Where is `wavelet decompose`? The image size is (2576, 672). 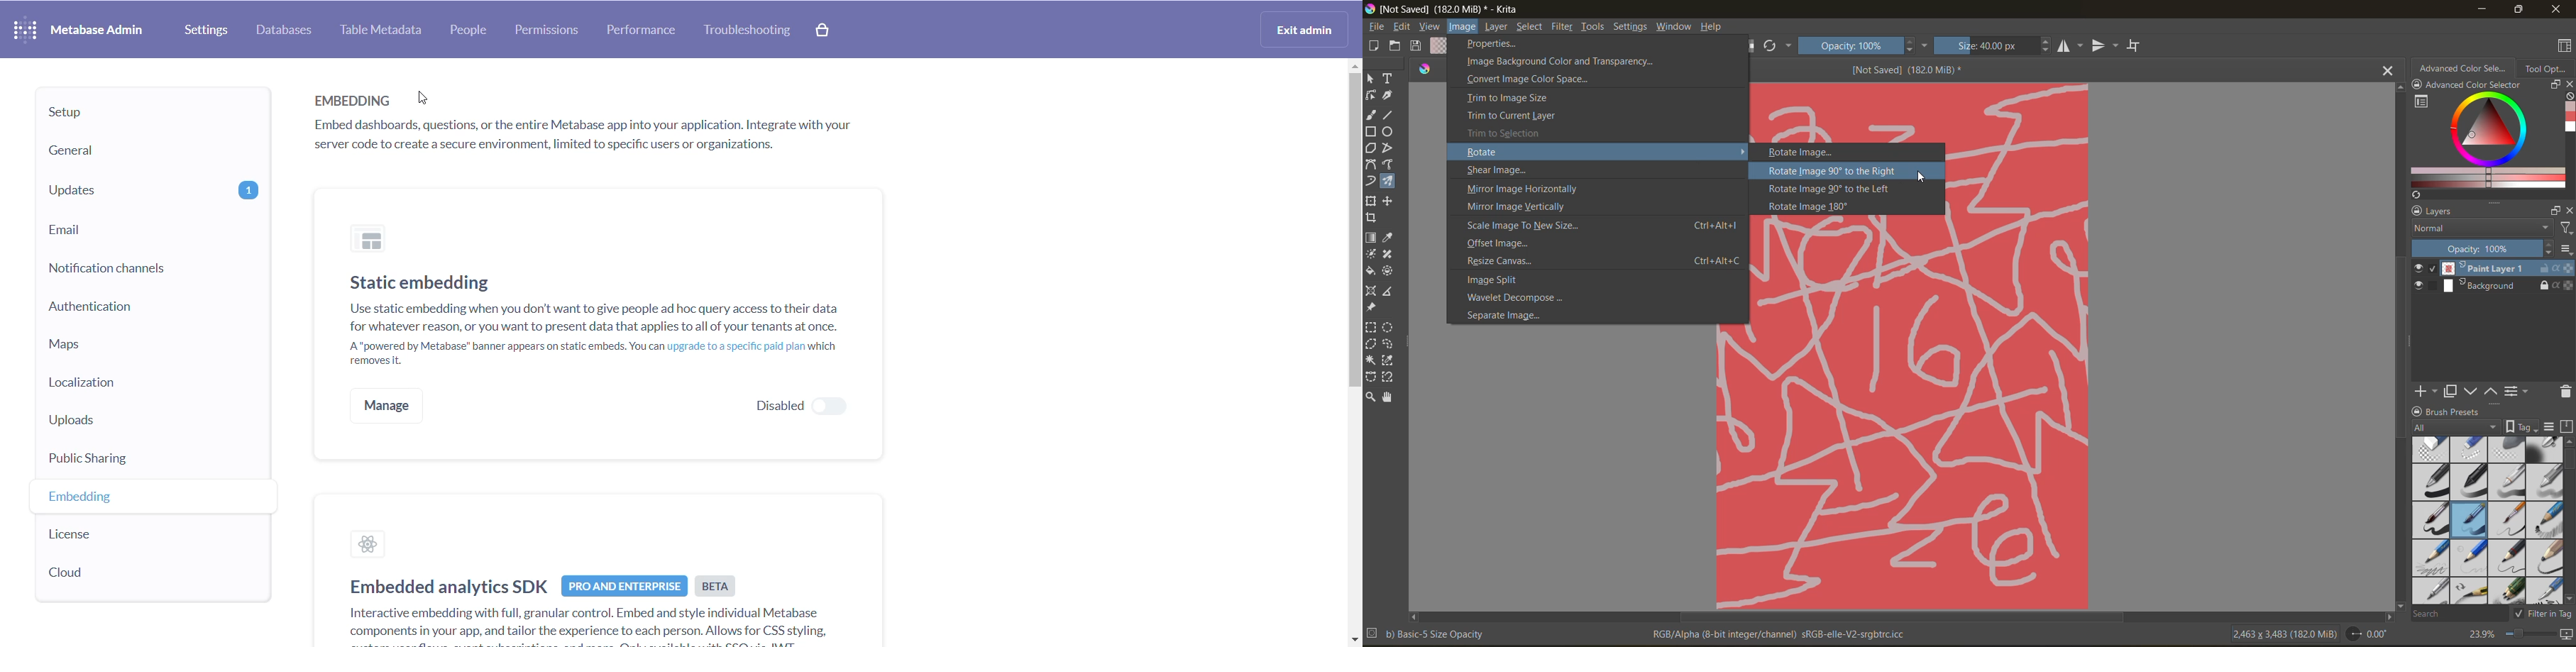
wavelet decompose is located at coordinates (1526, 297).